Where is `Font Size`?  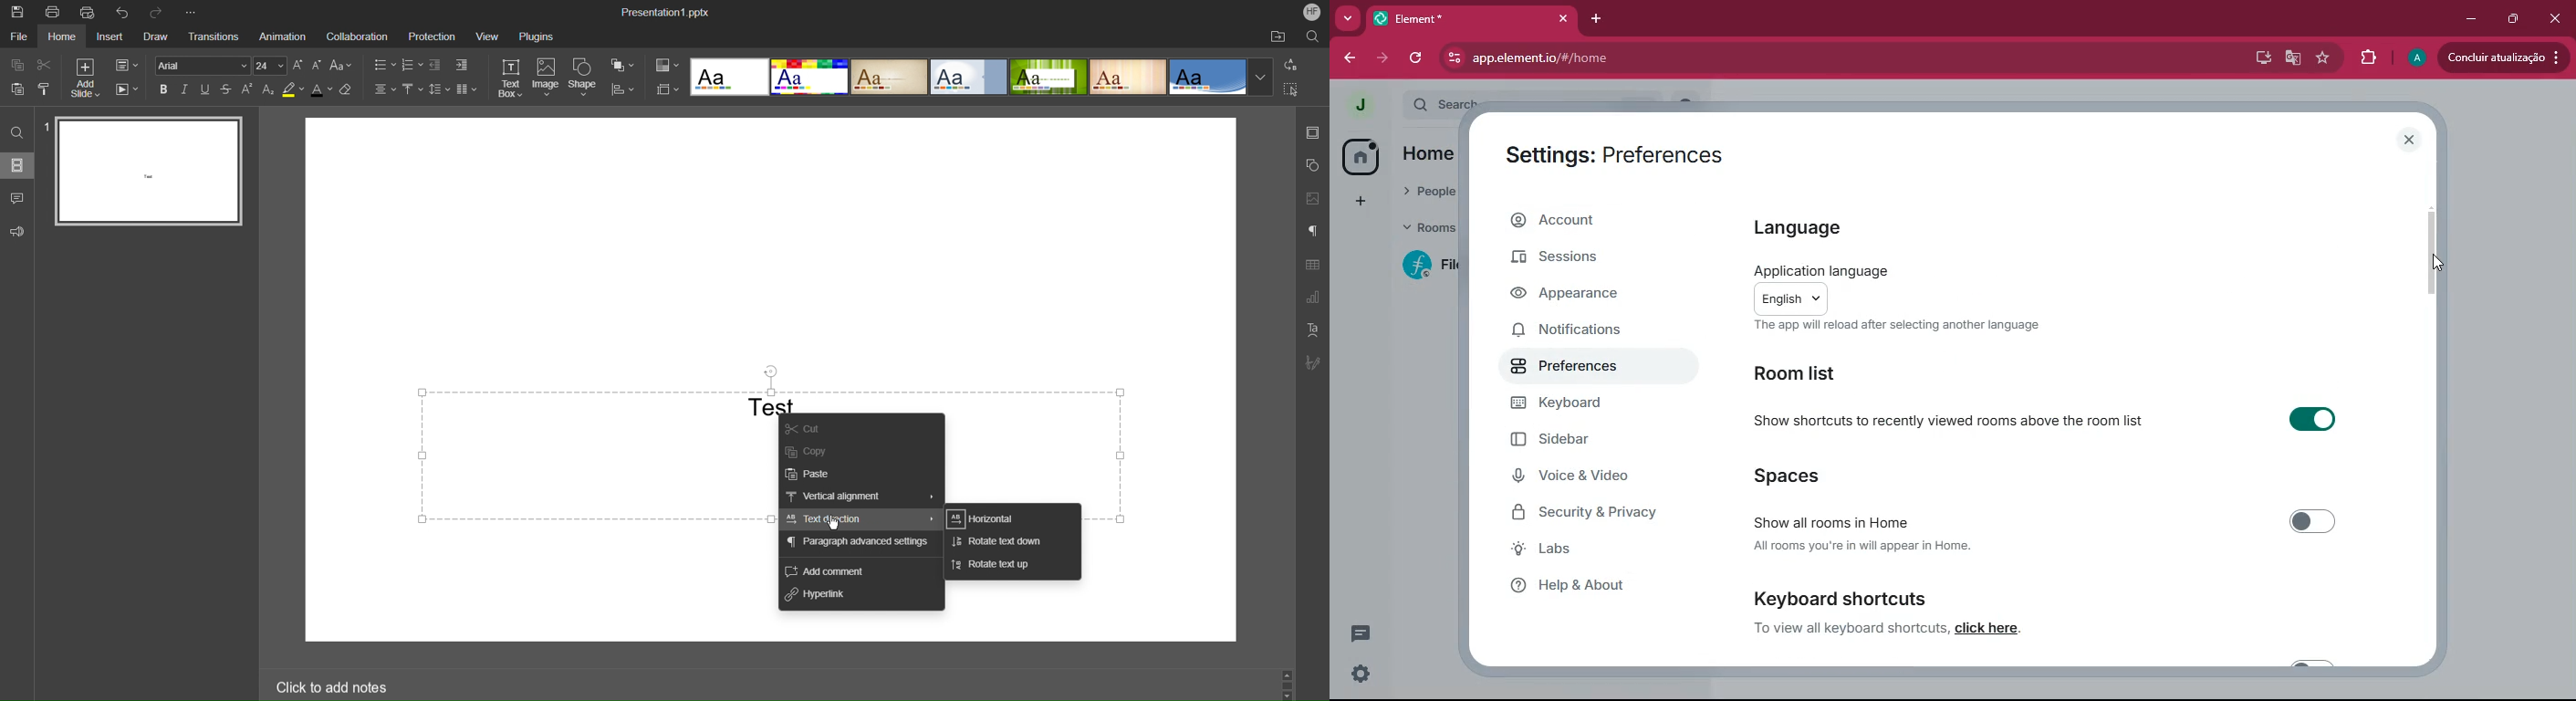
Font Size is located at coordinates (270, 66).